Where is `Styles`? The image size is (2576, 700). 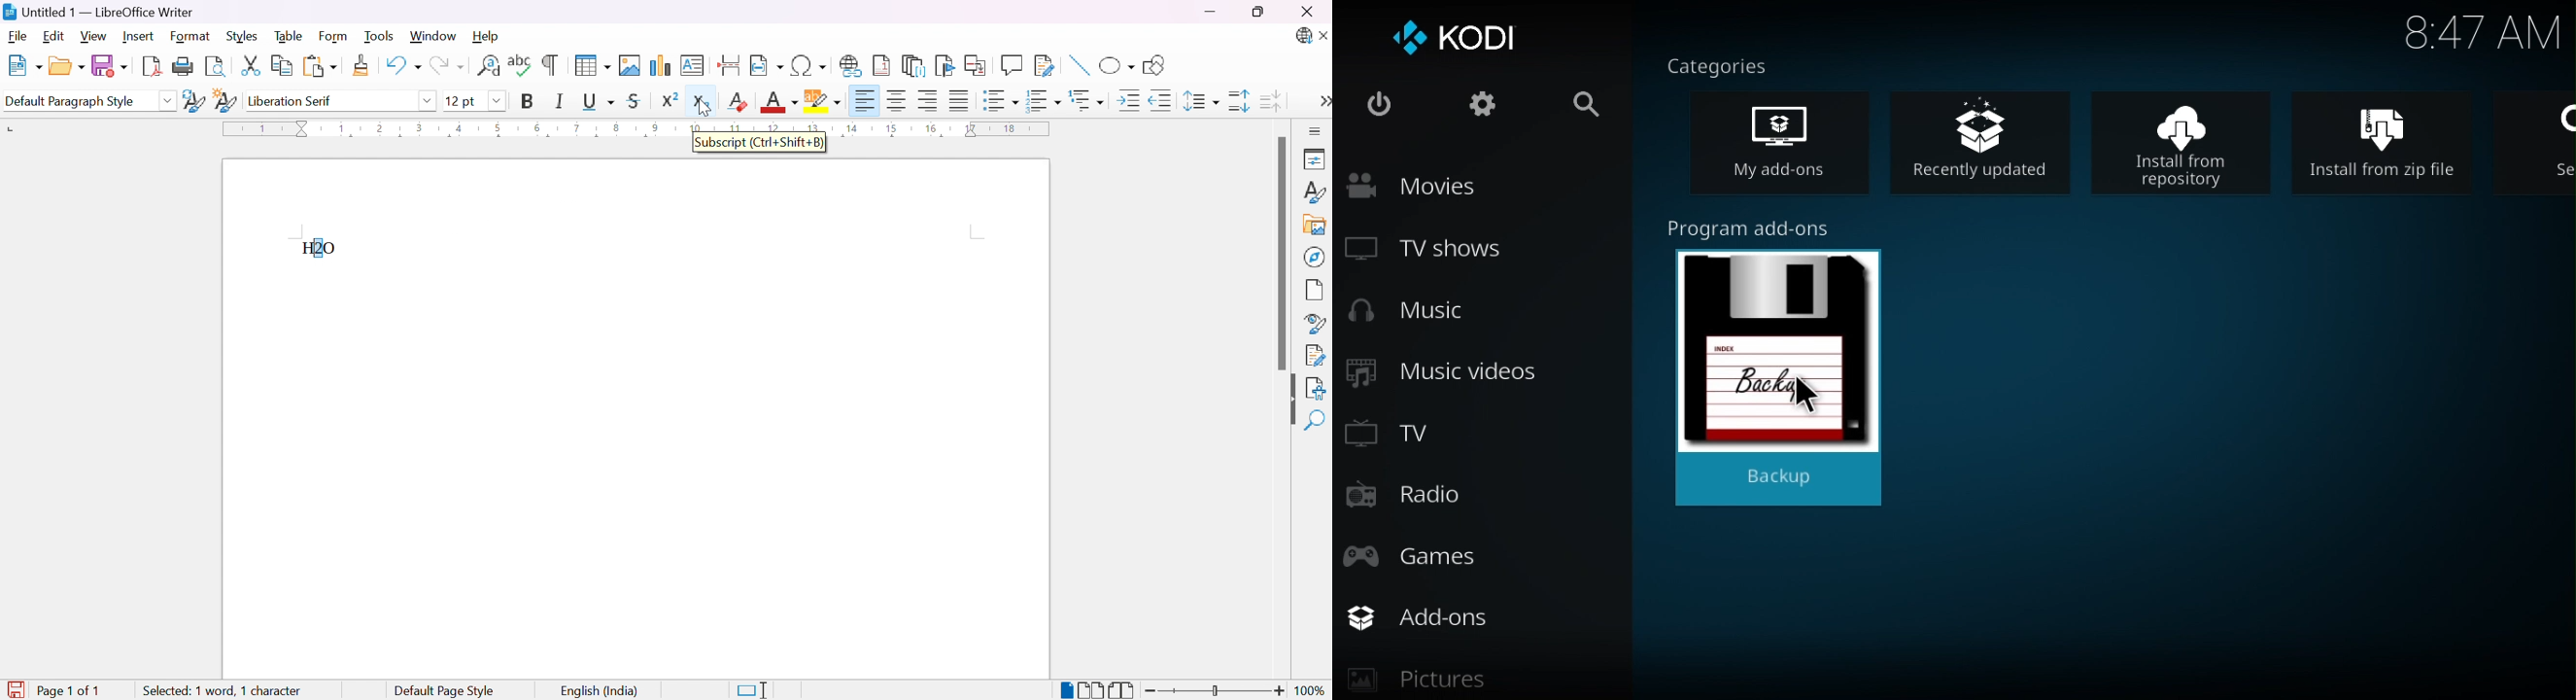
Styles is located at coordinates (246, 35).